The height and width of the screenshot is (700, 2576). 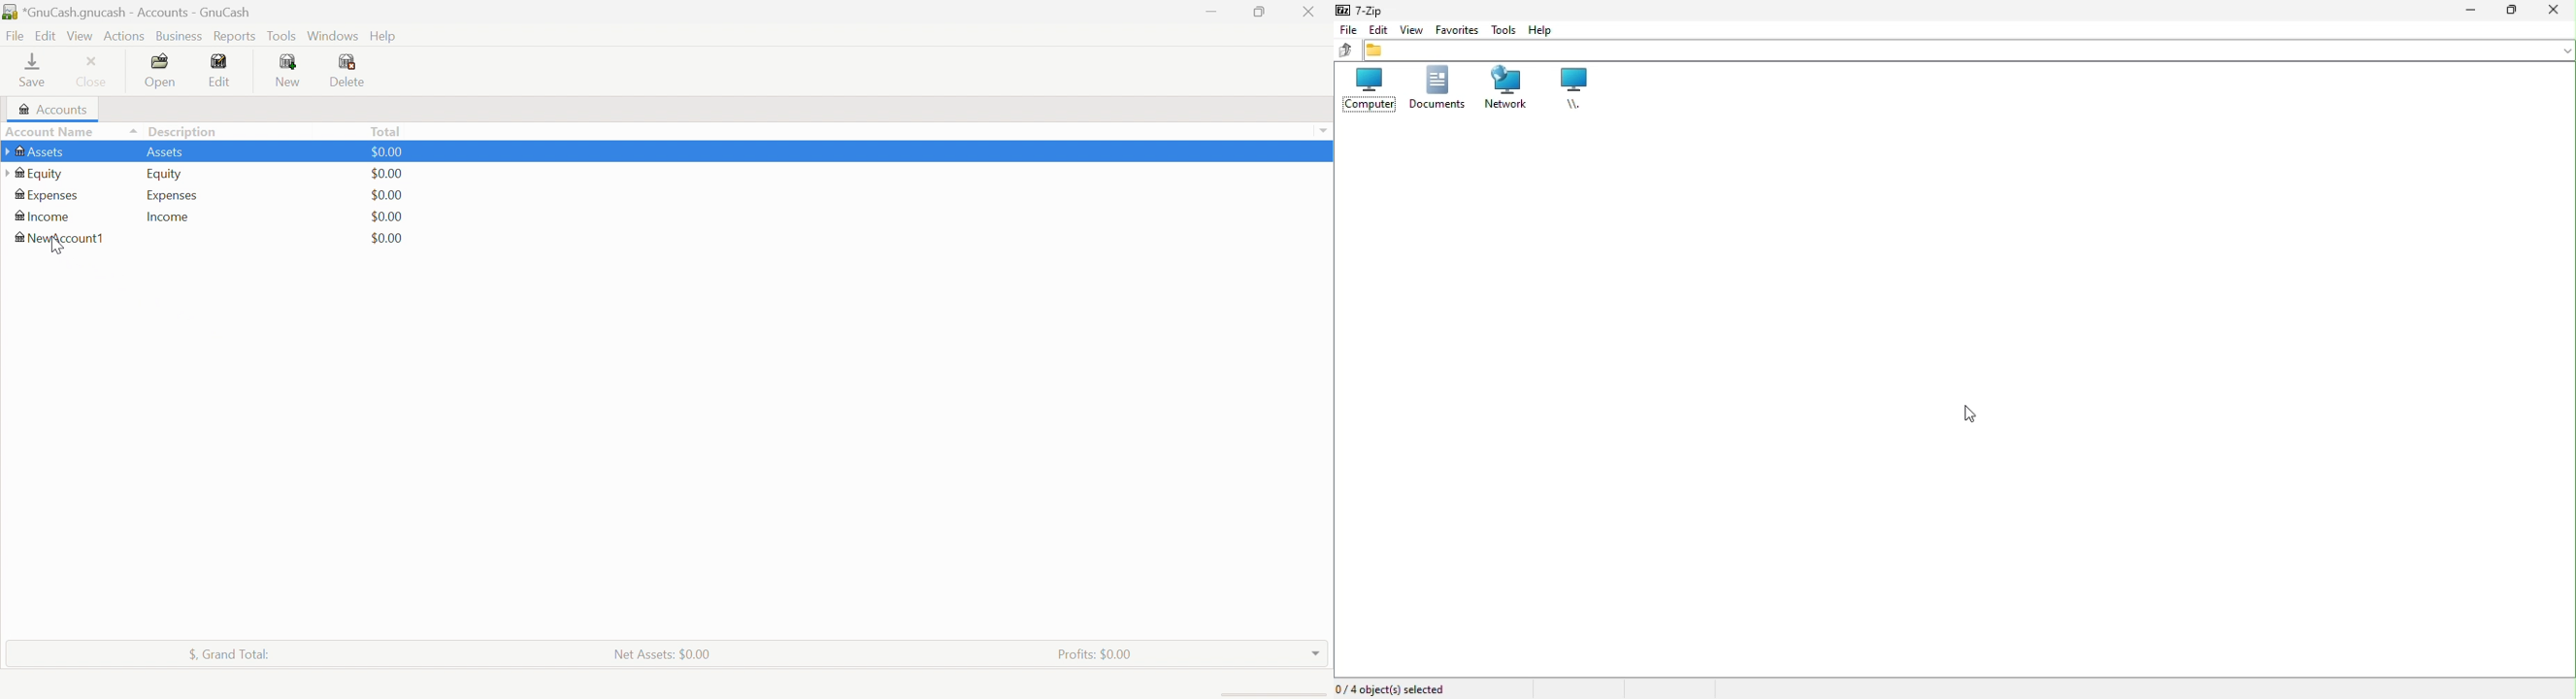 What do you see at coordinates (1379, 31) in the screenshot?
I see `` at bounding box center [1379, 31].